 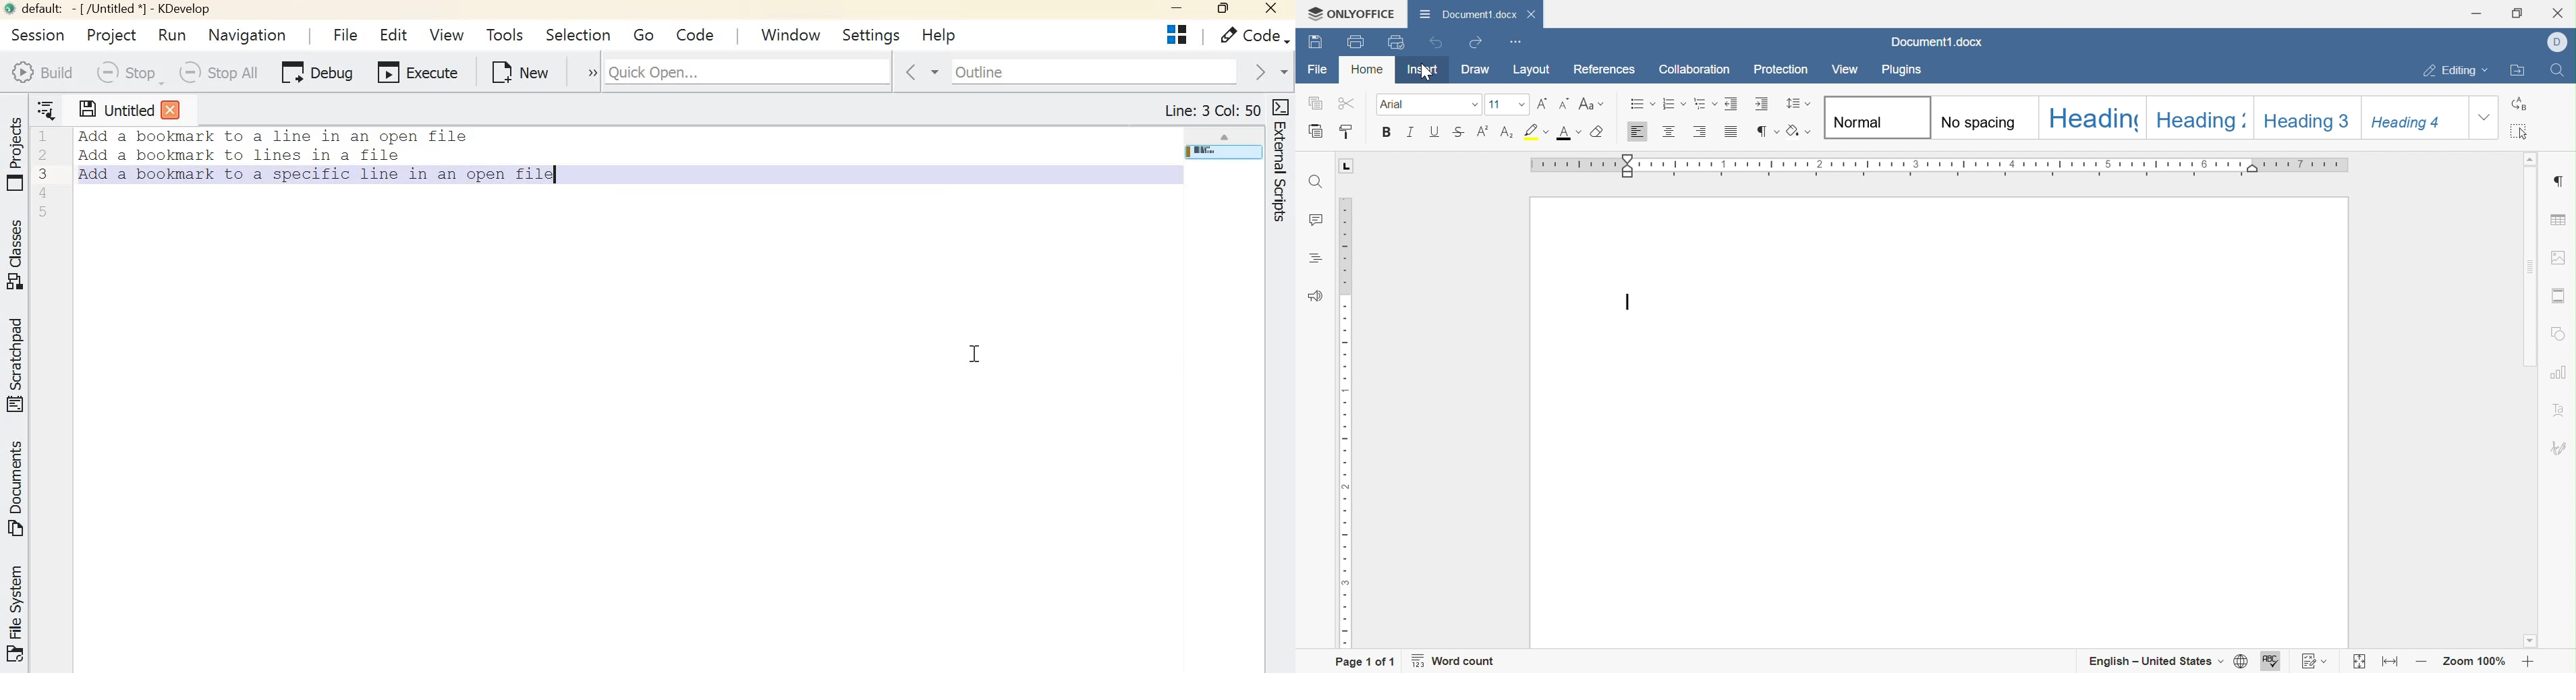 I want to click on Quick print, so click(x=1397, y=42).